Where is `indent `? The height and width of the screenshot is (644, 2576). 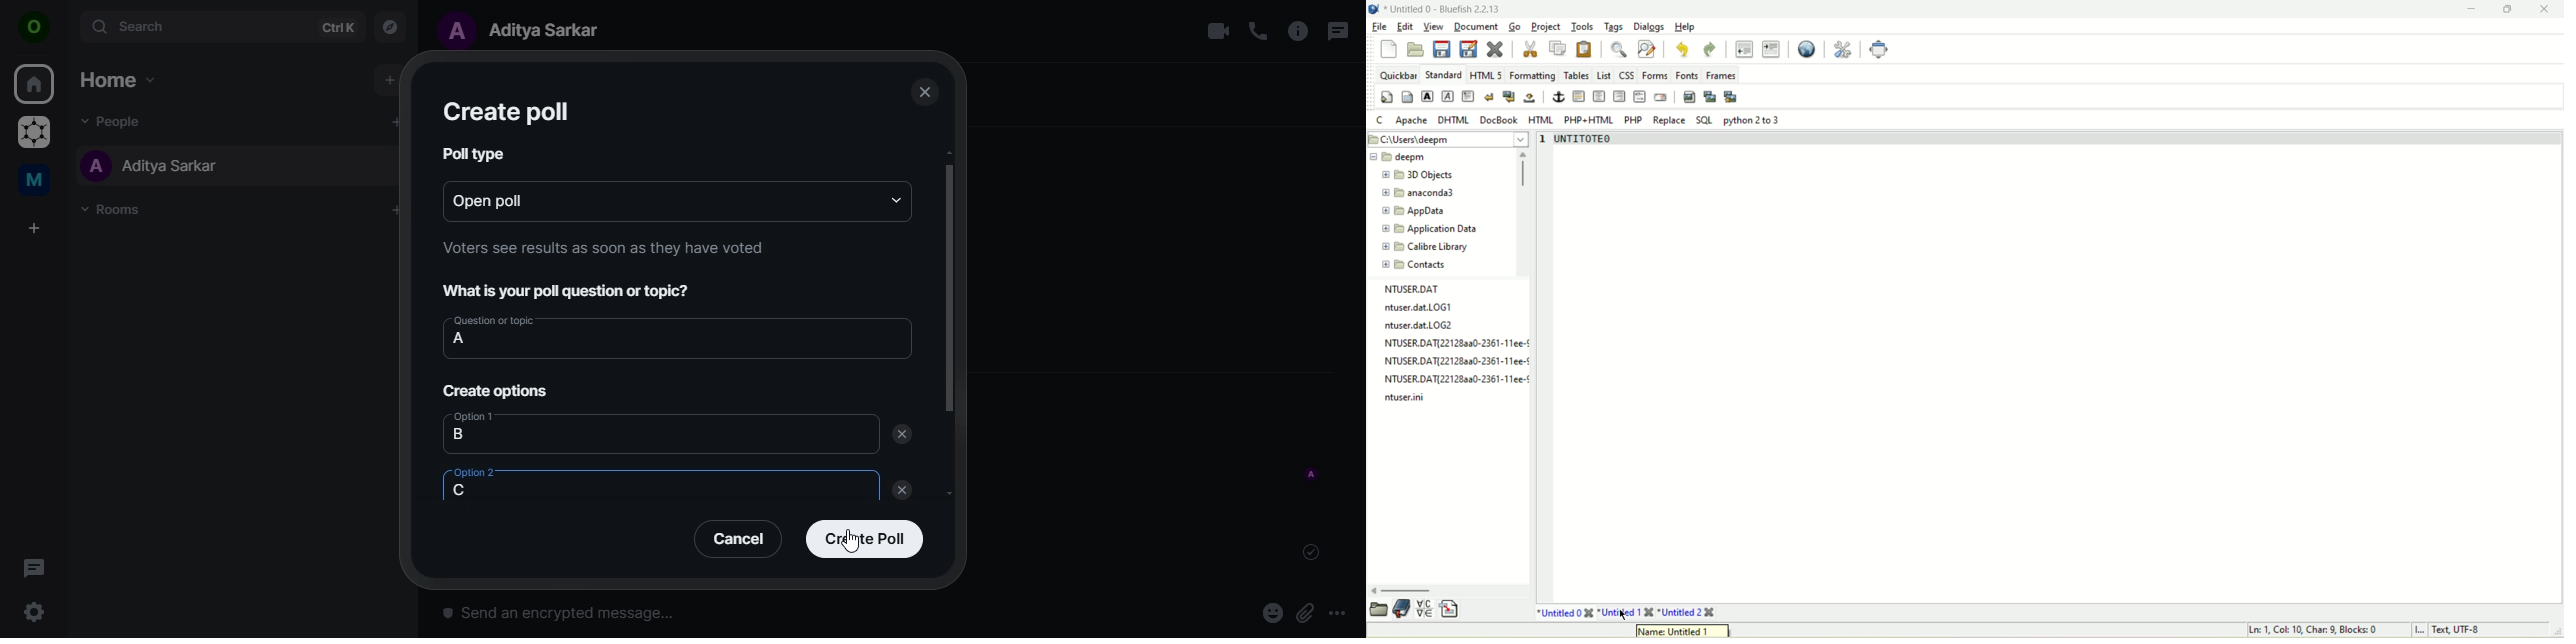
indent  is located at coordinates (1771, 47).